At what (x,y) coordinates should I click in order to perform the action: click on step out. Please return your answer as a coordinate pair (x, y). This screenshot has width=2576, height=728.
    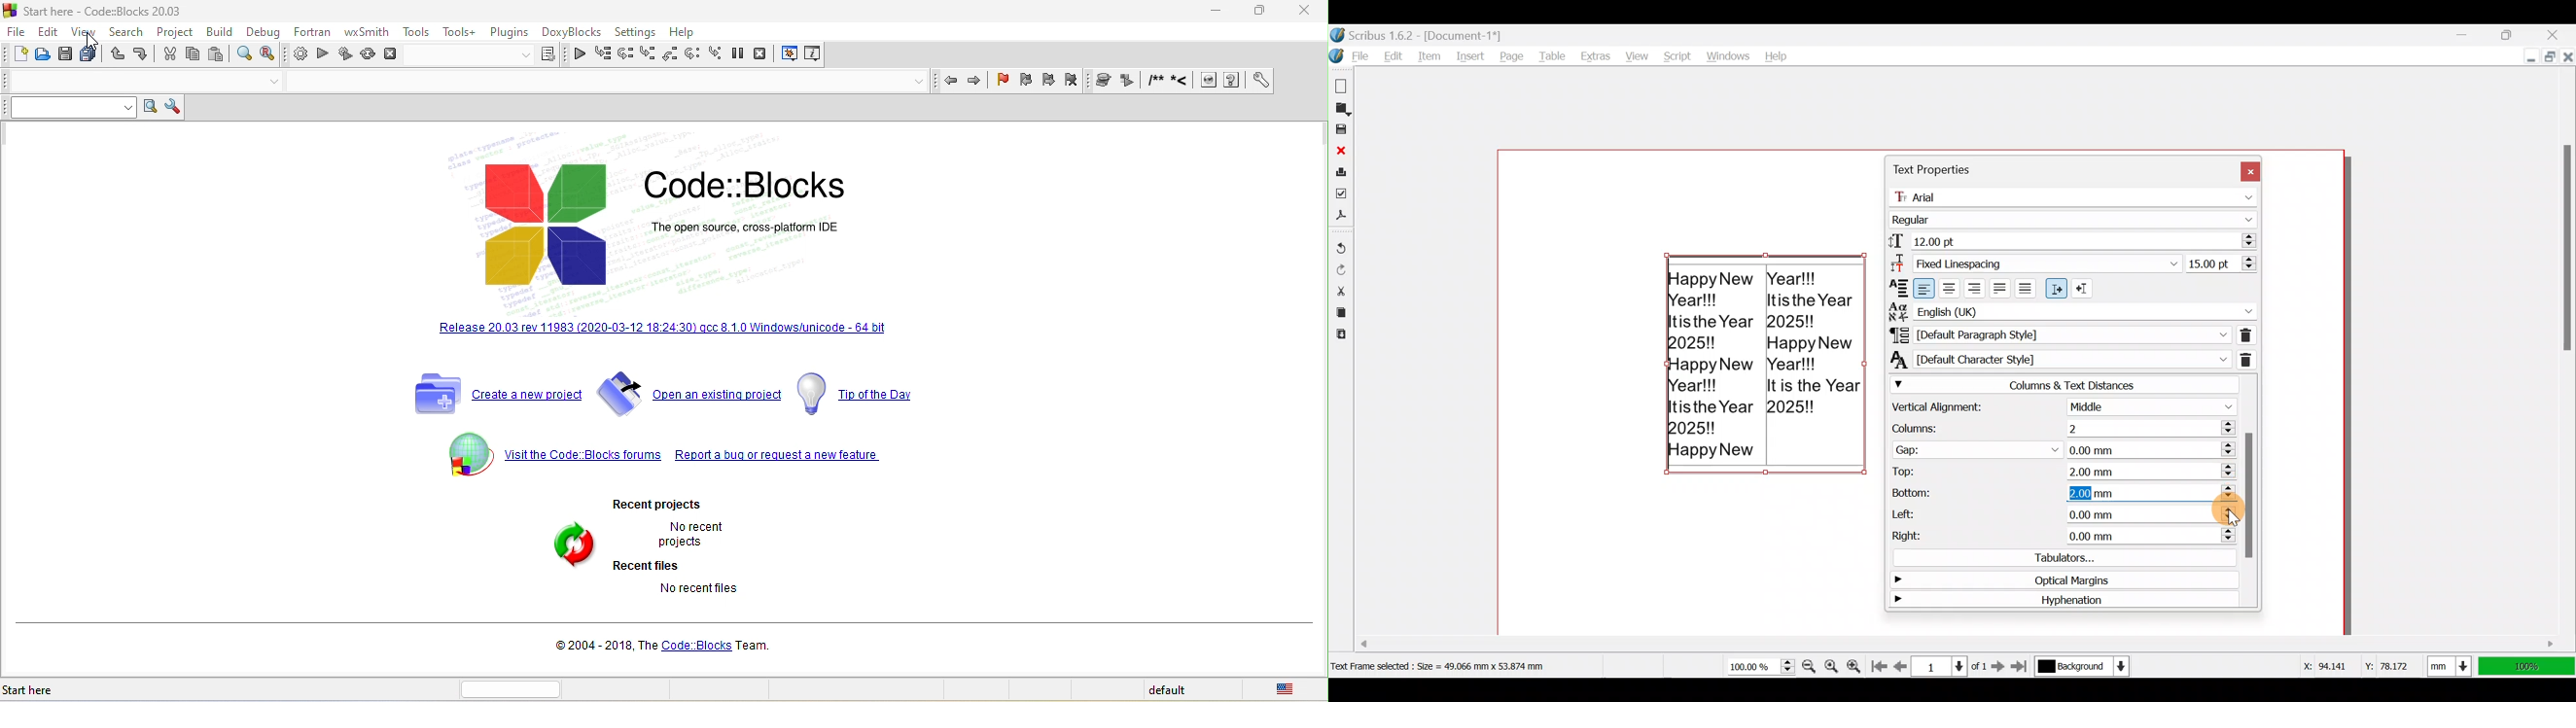
    Looking at the image, I should click on (670, 55).